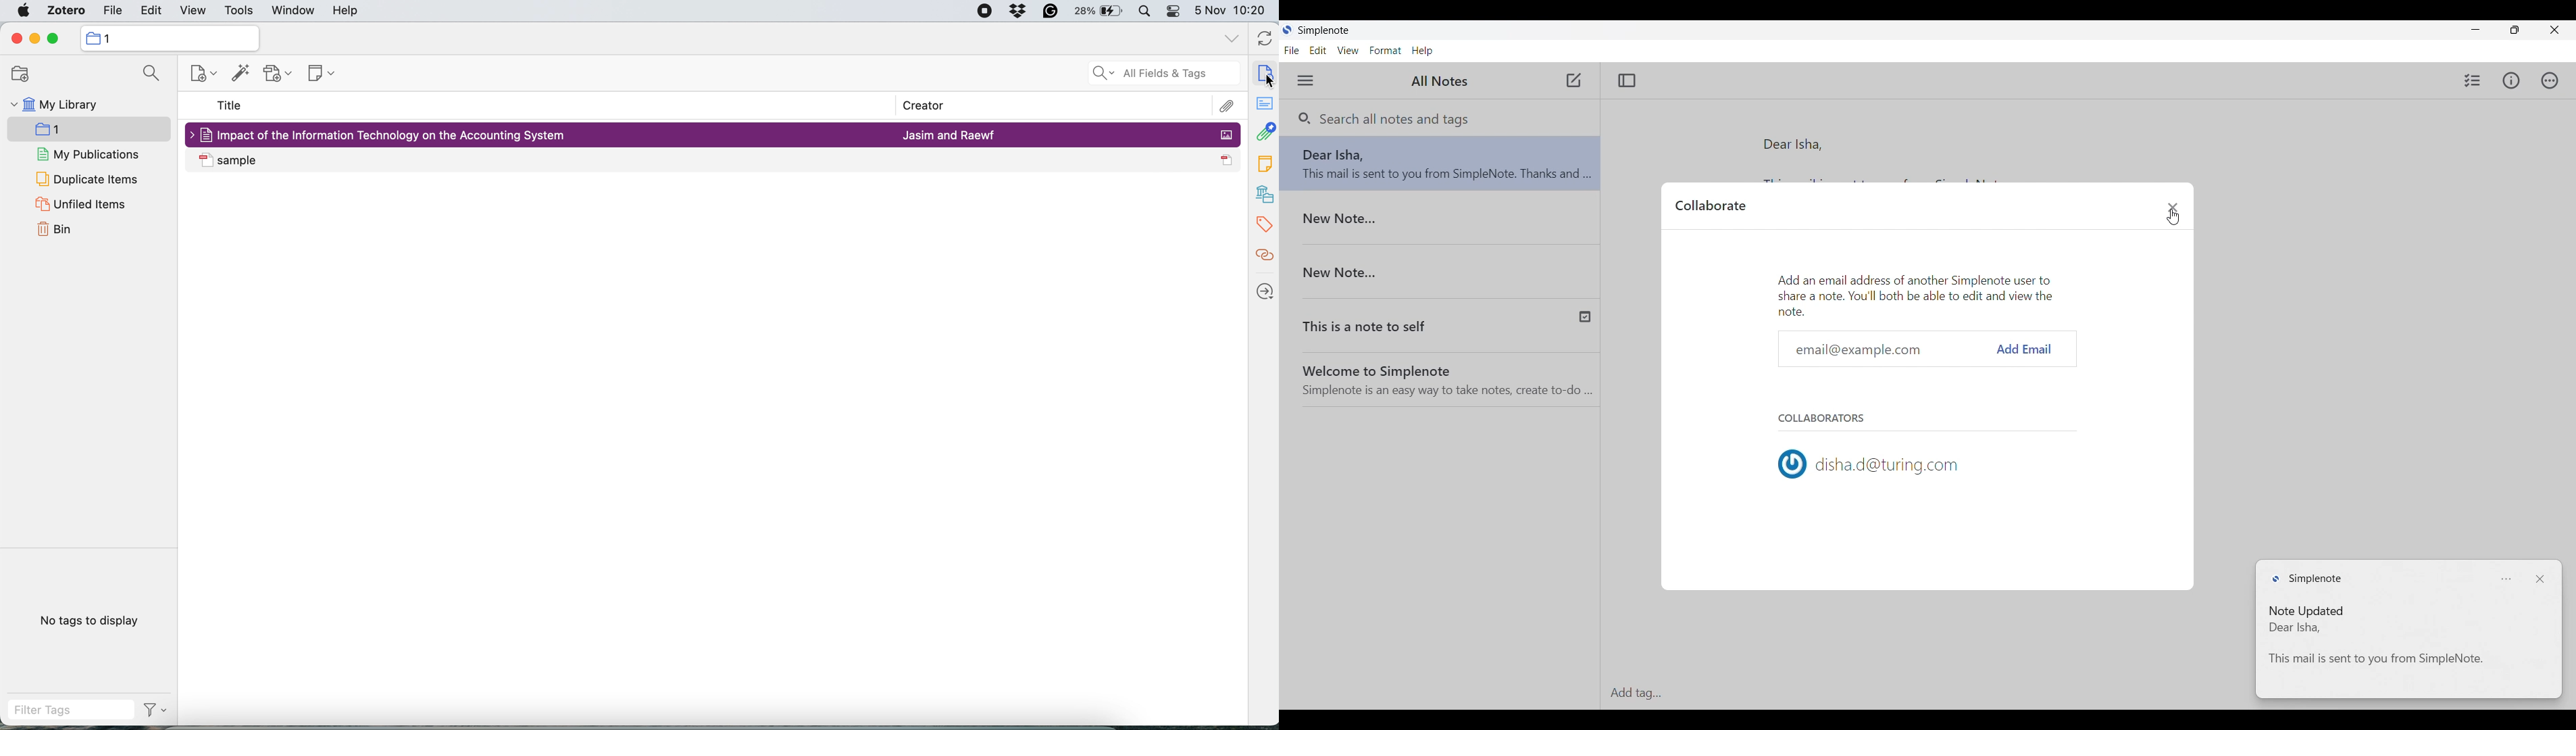 Image resolution: width=2576 pixels, height=756 pixels. Describe the element at coordinates (81, 204) in the screenshot. I see `unfiled items` at that location.